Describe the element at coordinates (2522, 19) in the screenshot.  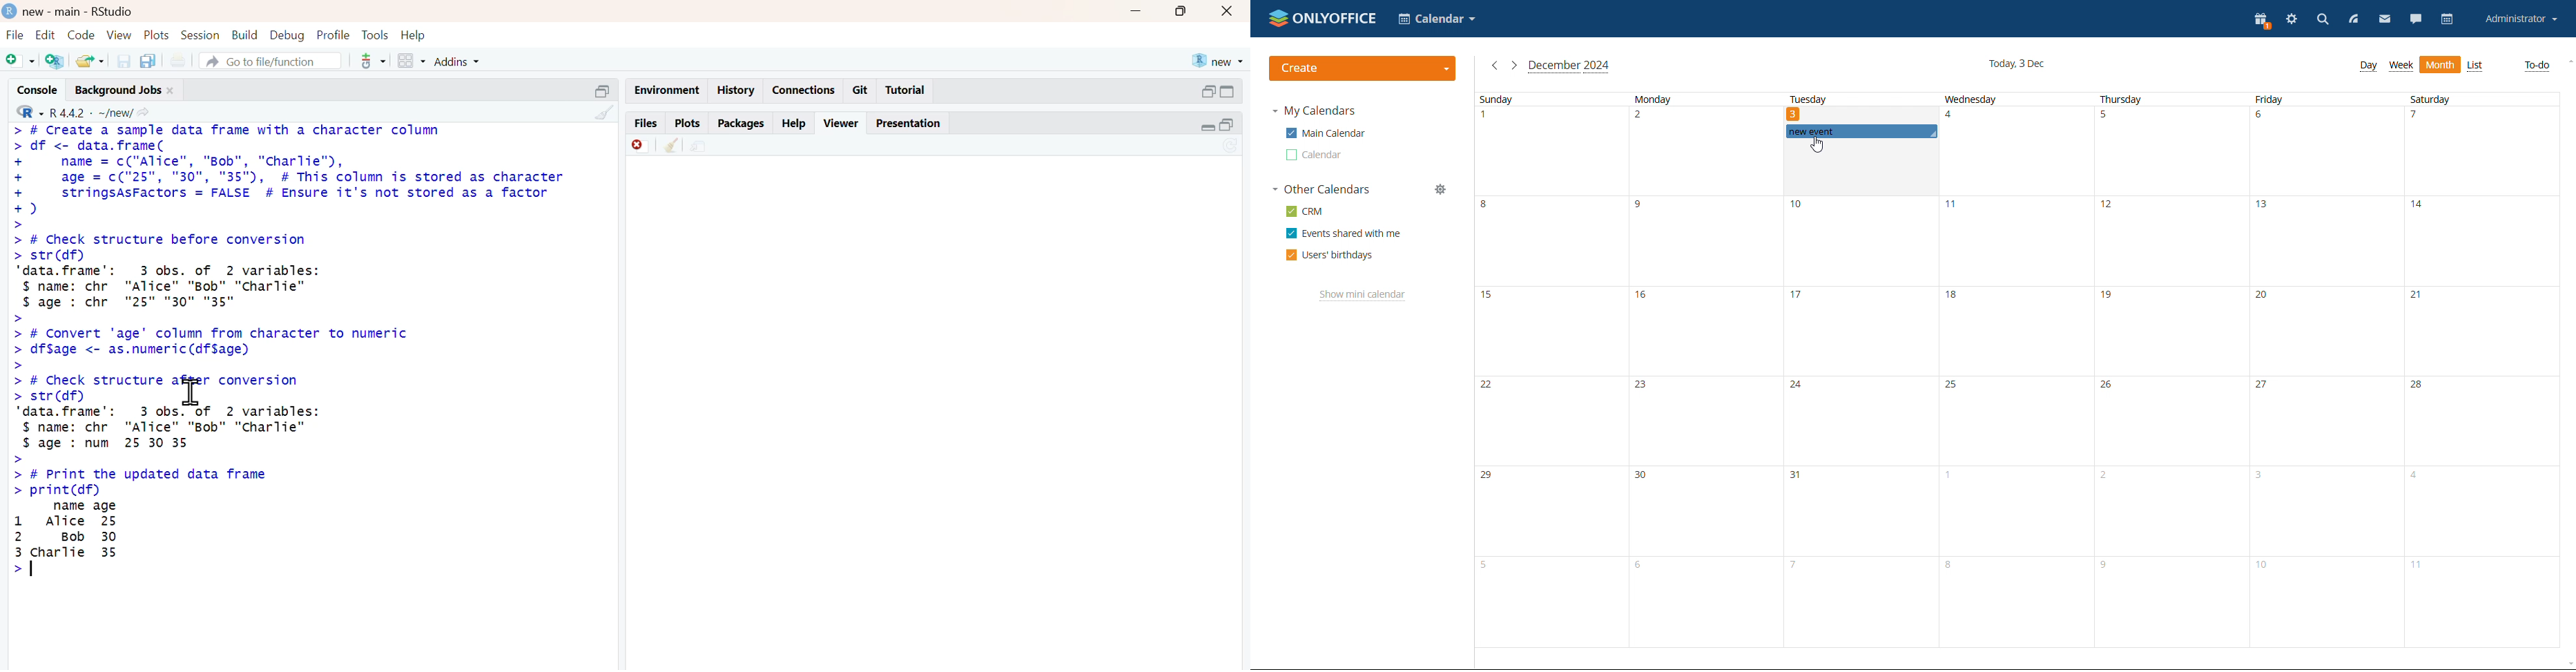
I see `account` at that location.